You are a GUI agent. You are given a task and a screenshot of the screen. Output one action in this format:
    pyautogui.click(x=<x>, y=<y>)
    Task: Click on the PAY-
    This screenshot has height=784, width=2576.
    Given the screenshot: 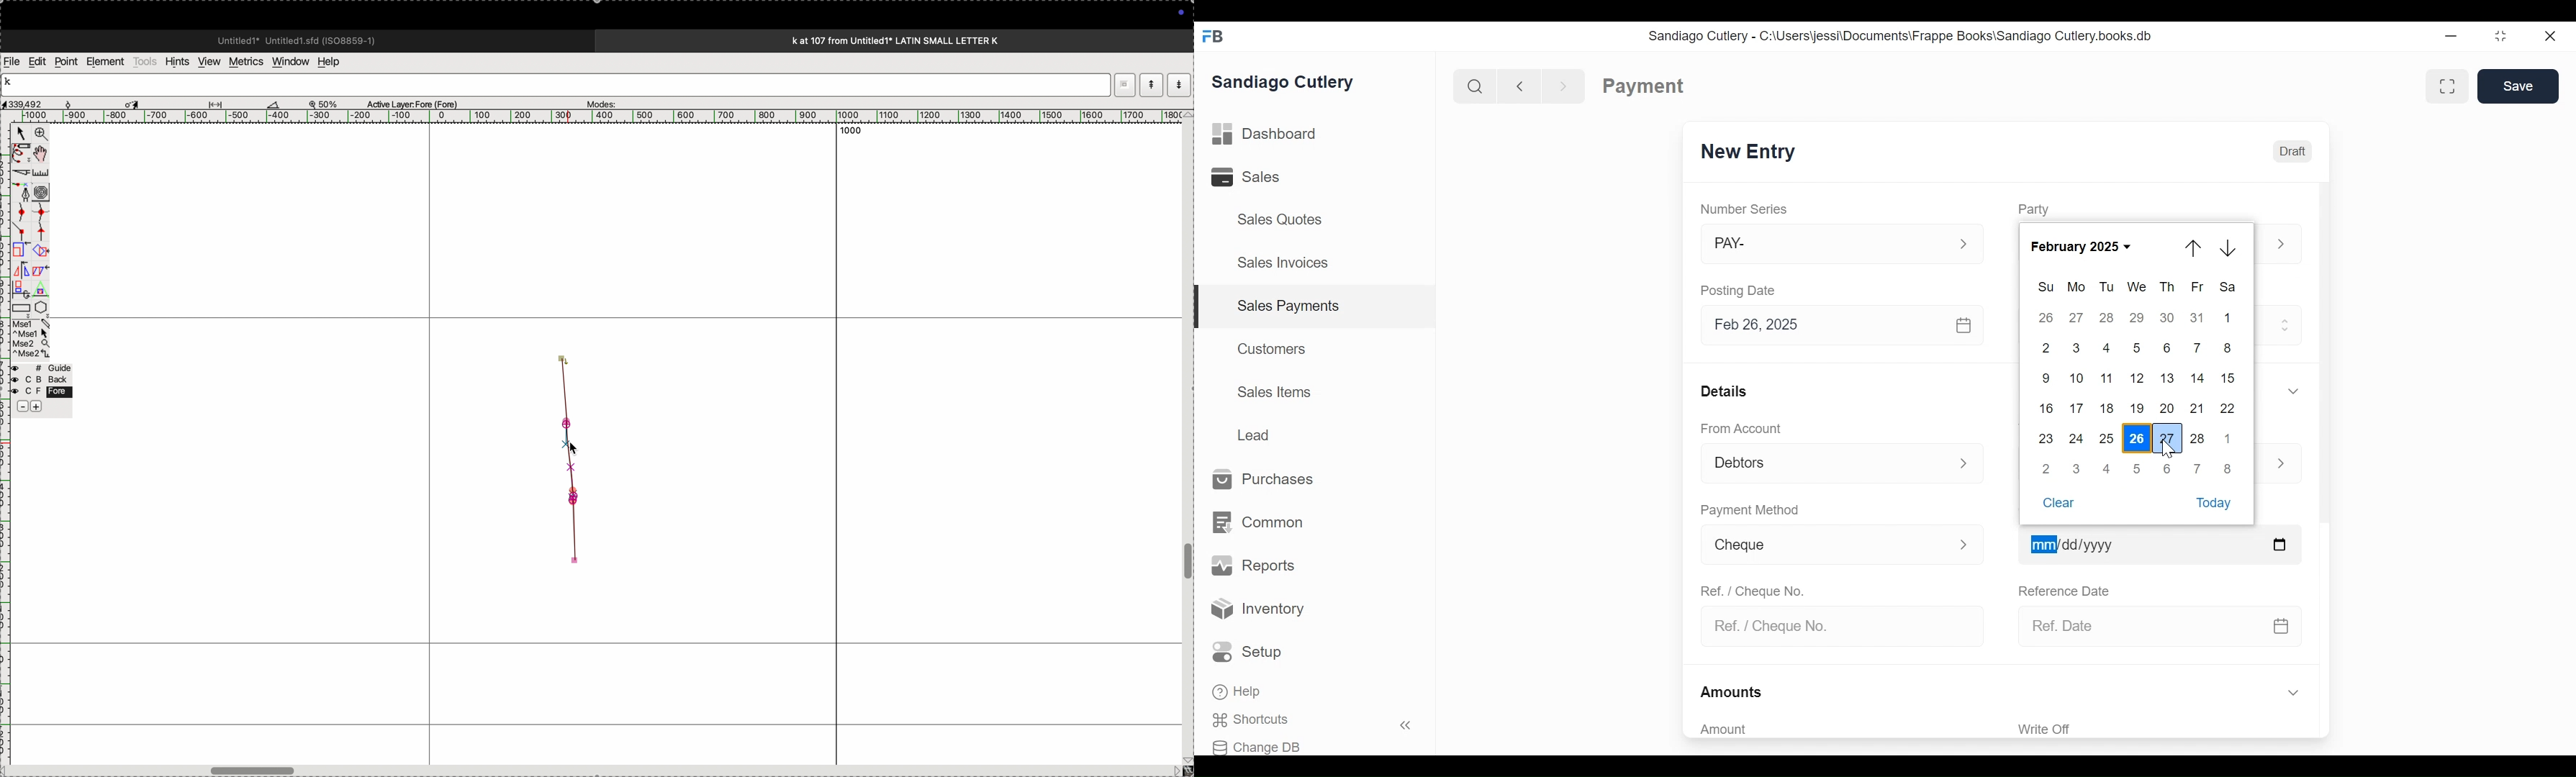 What is the action you would take?
    pyautogui.click(x=1821, y=246)
    